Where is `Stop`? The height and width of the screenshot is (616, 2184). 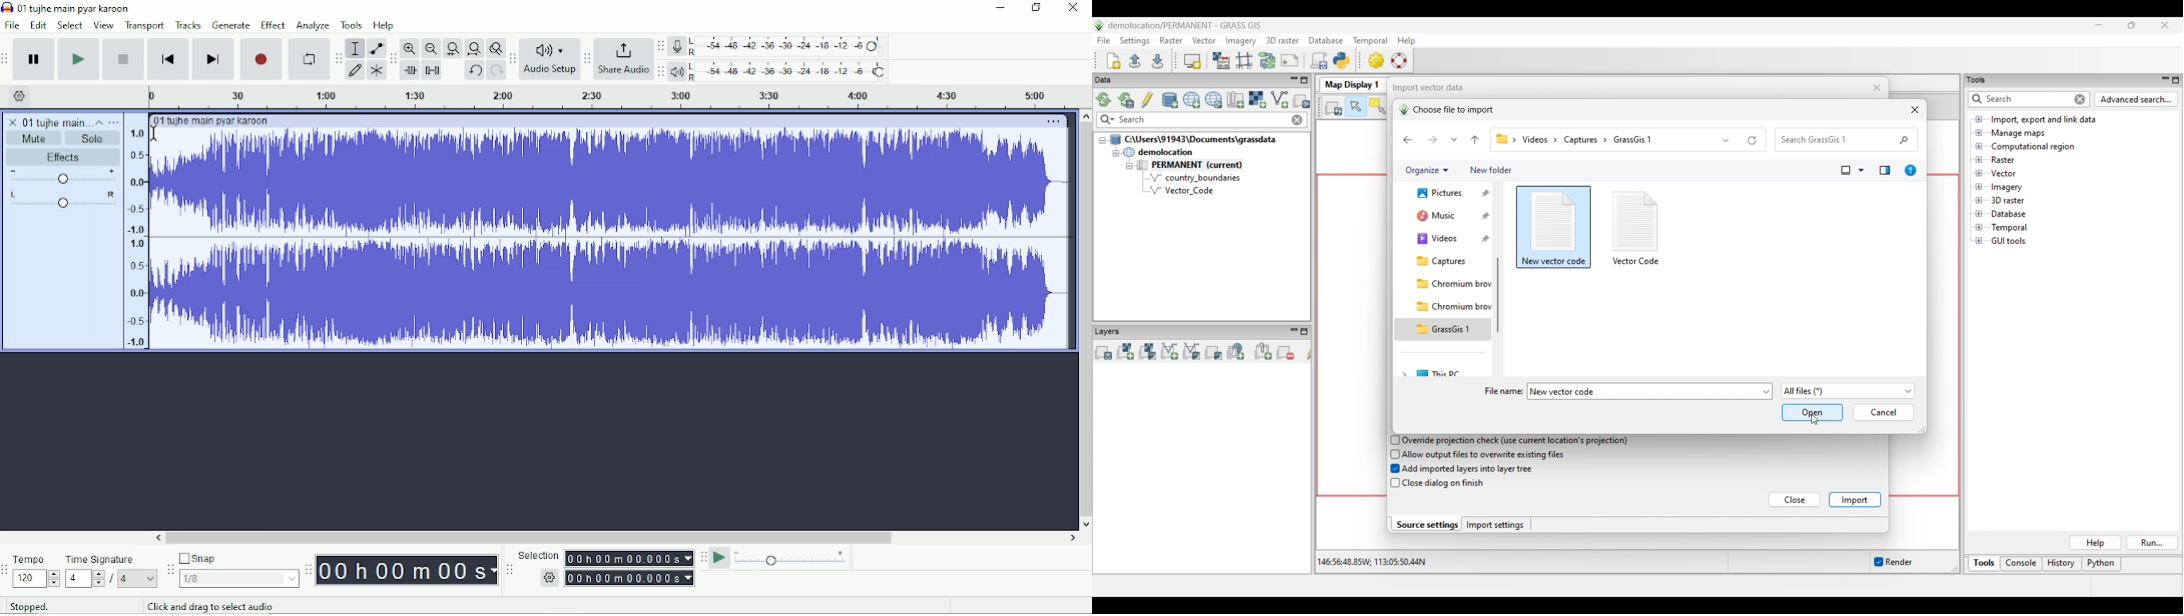 Stop is located at coordinates (124, 60).